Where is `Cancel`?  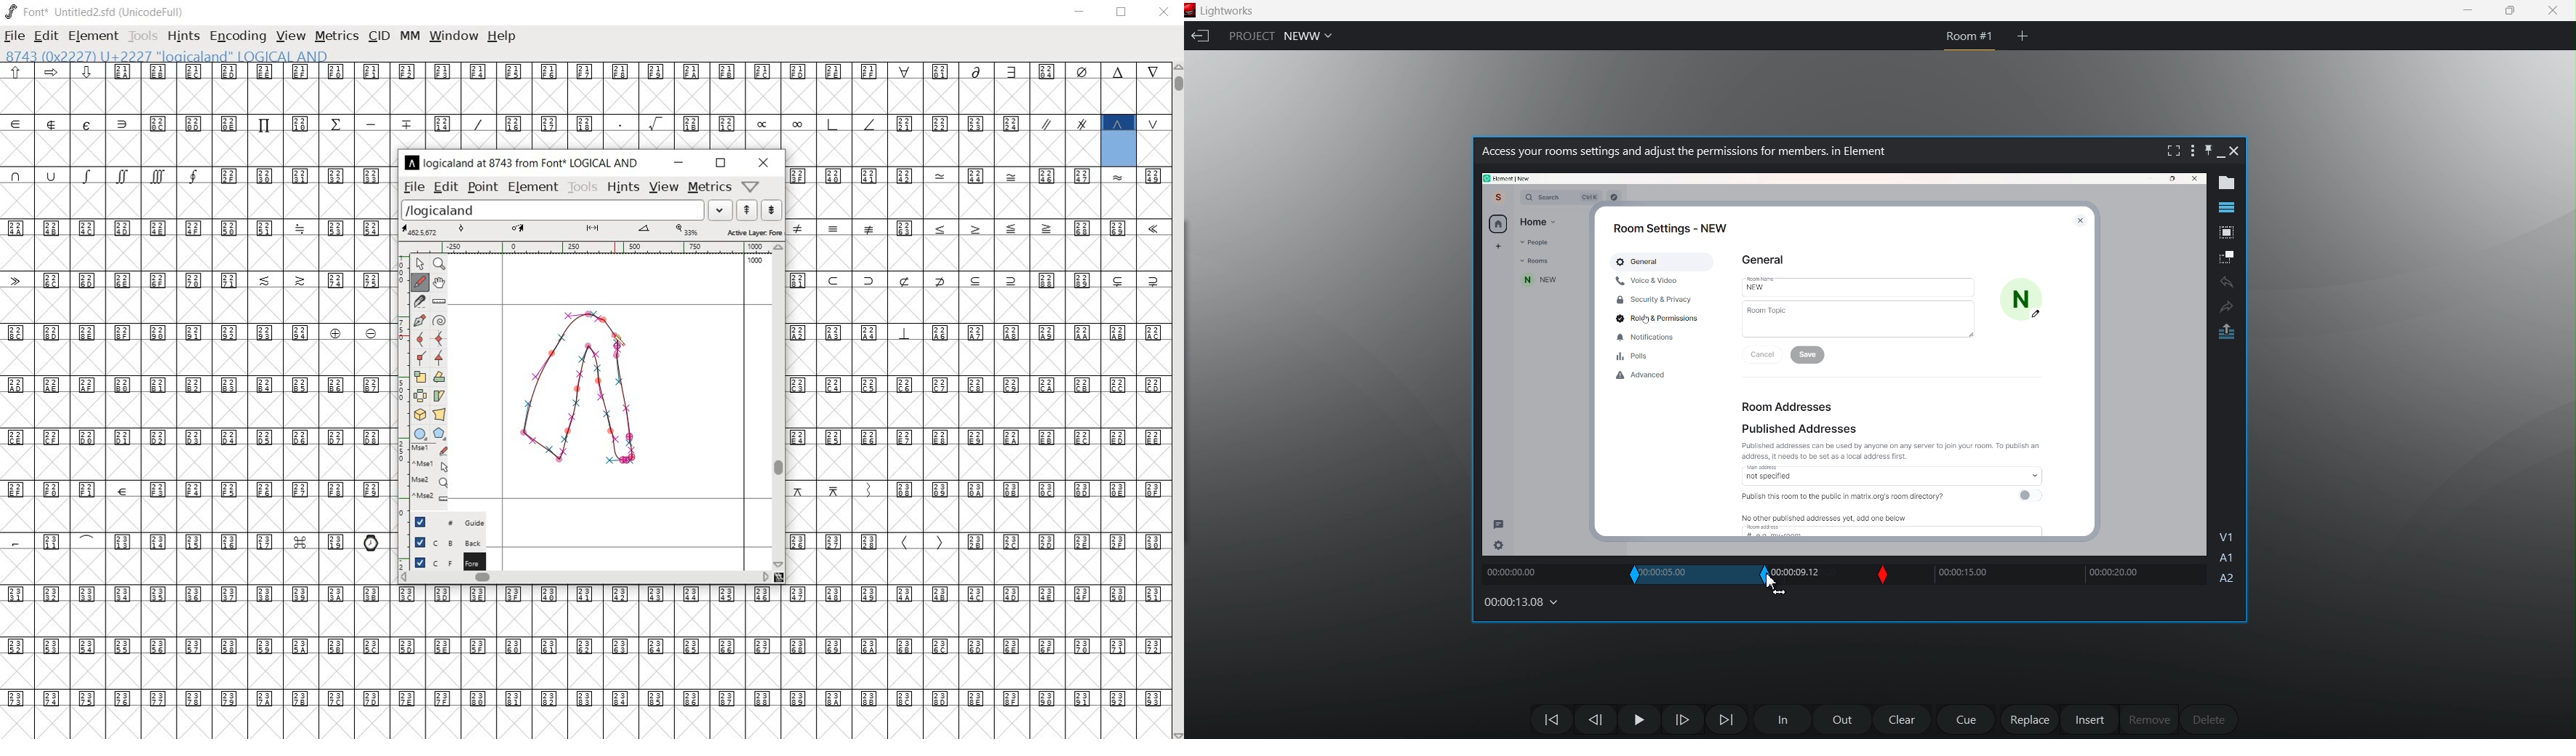 Cancel is located at coordinates (1764, 353).